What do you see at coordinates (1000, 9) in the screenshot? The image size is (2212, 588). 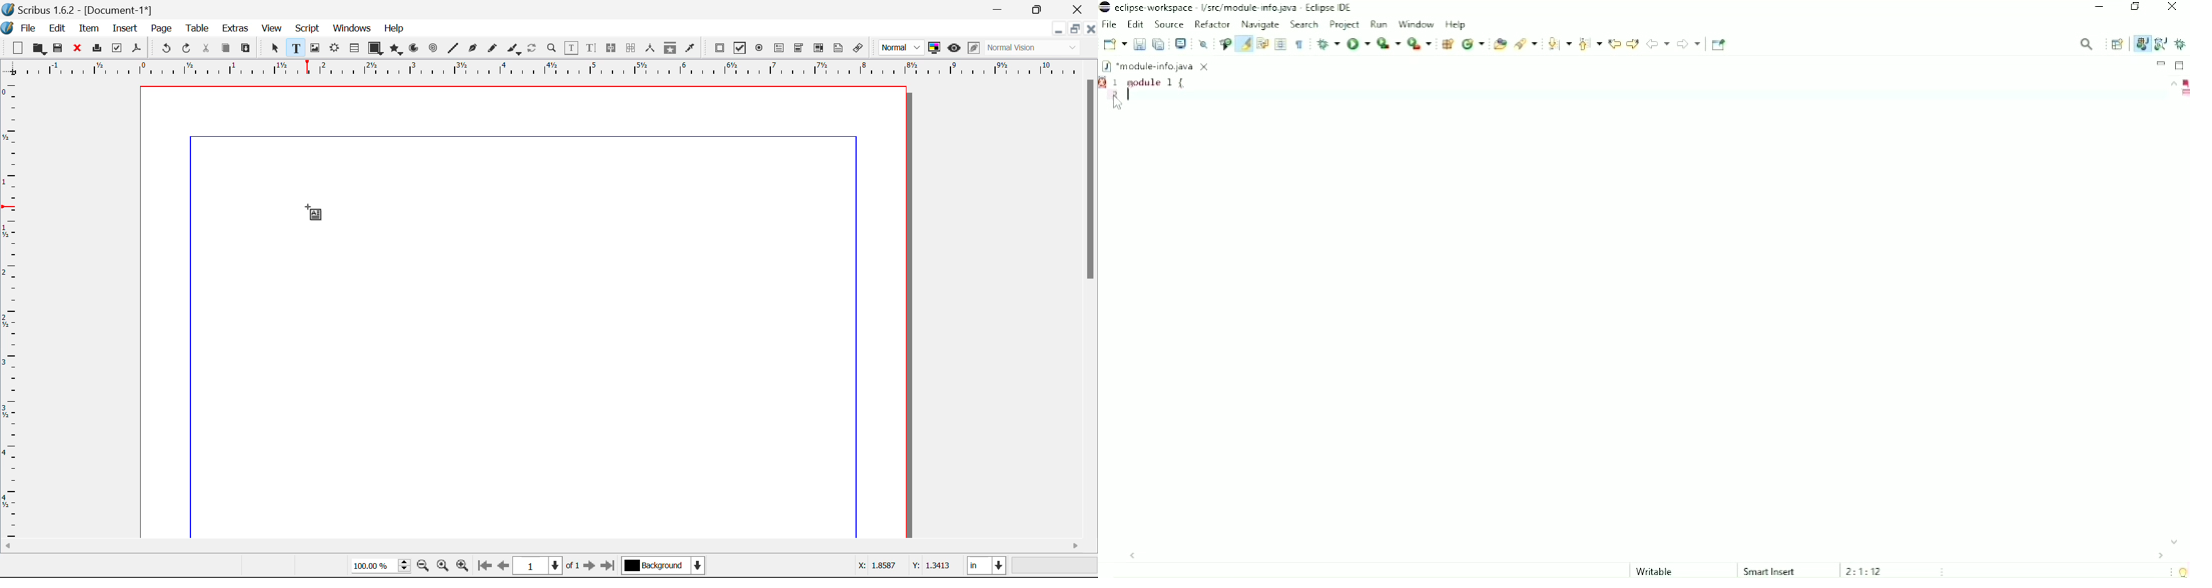 I see `Restore Down` at bounding box center [1000, 9].